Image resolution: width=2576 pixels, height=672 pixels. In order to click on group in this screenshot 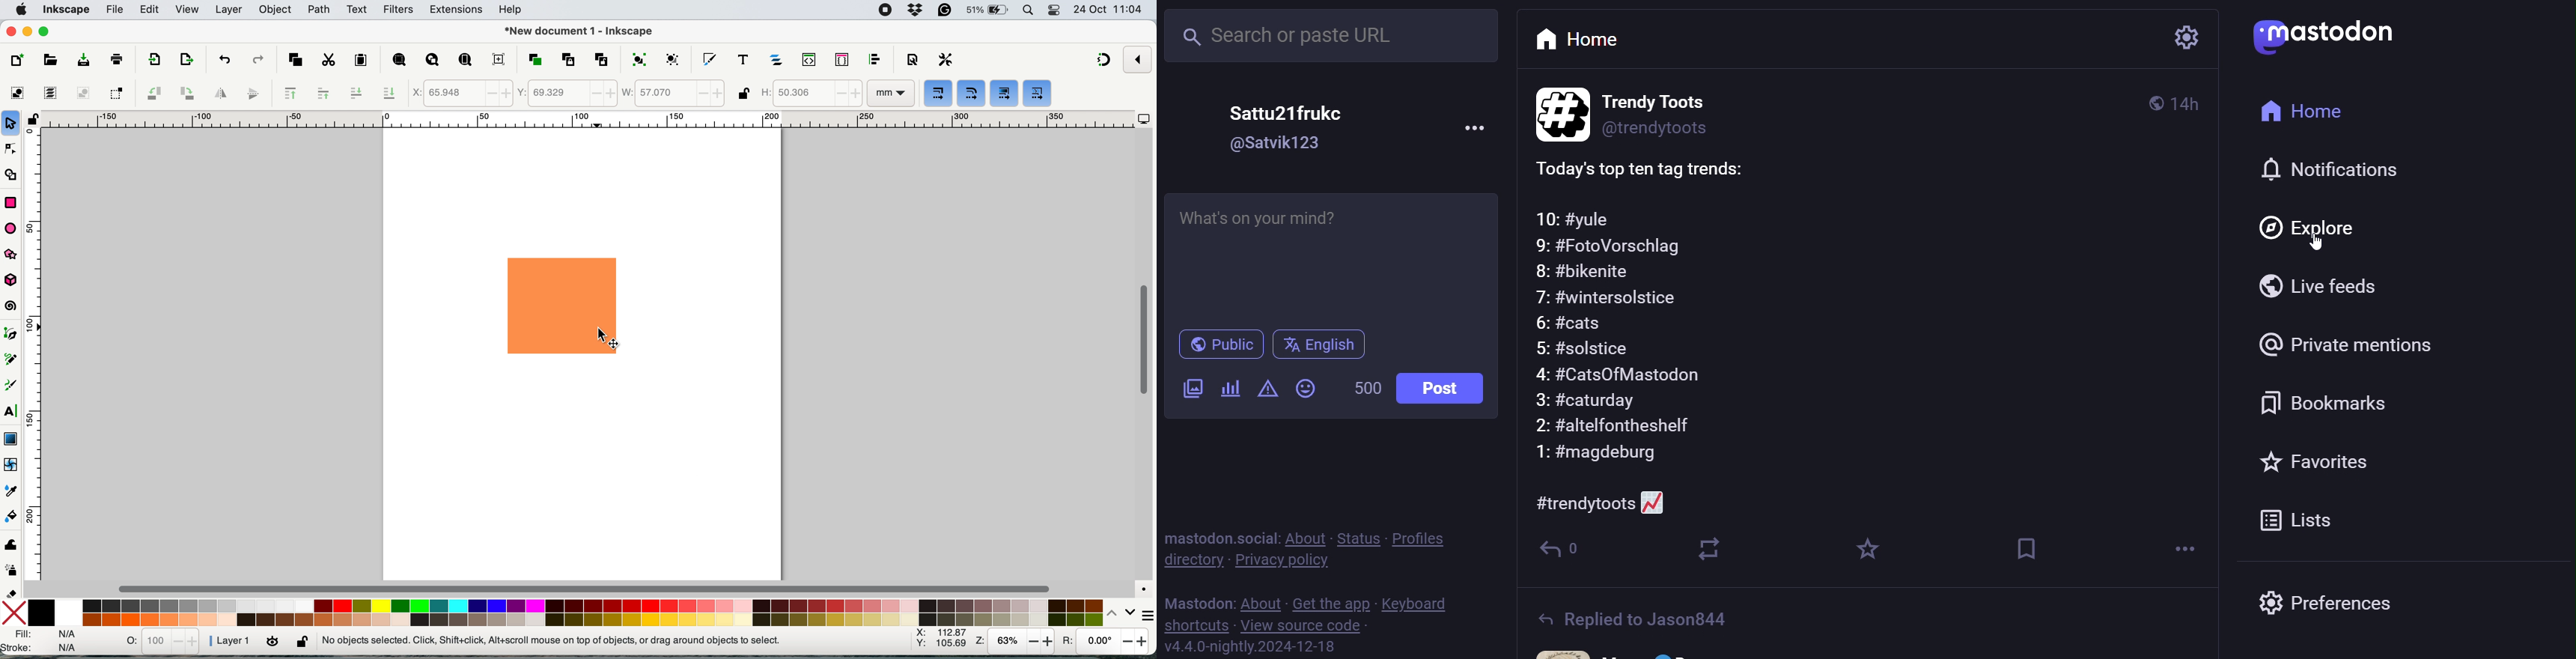, I will do `click(638, 58)`.